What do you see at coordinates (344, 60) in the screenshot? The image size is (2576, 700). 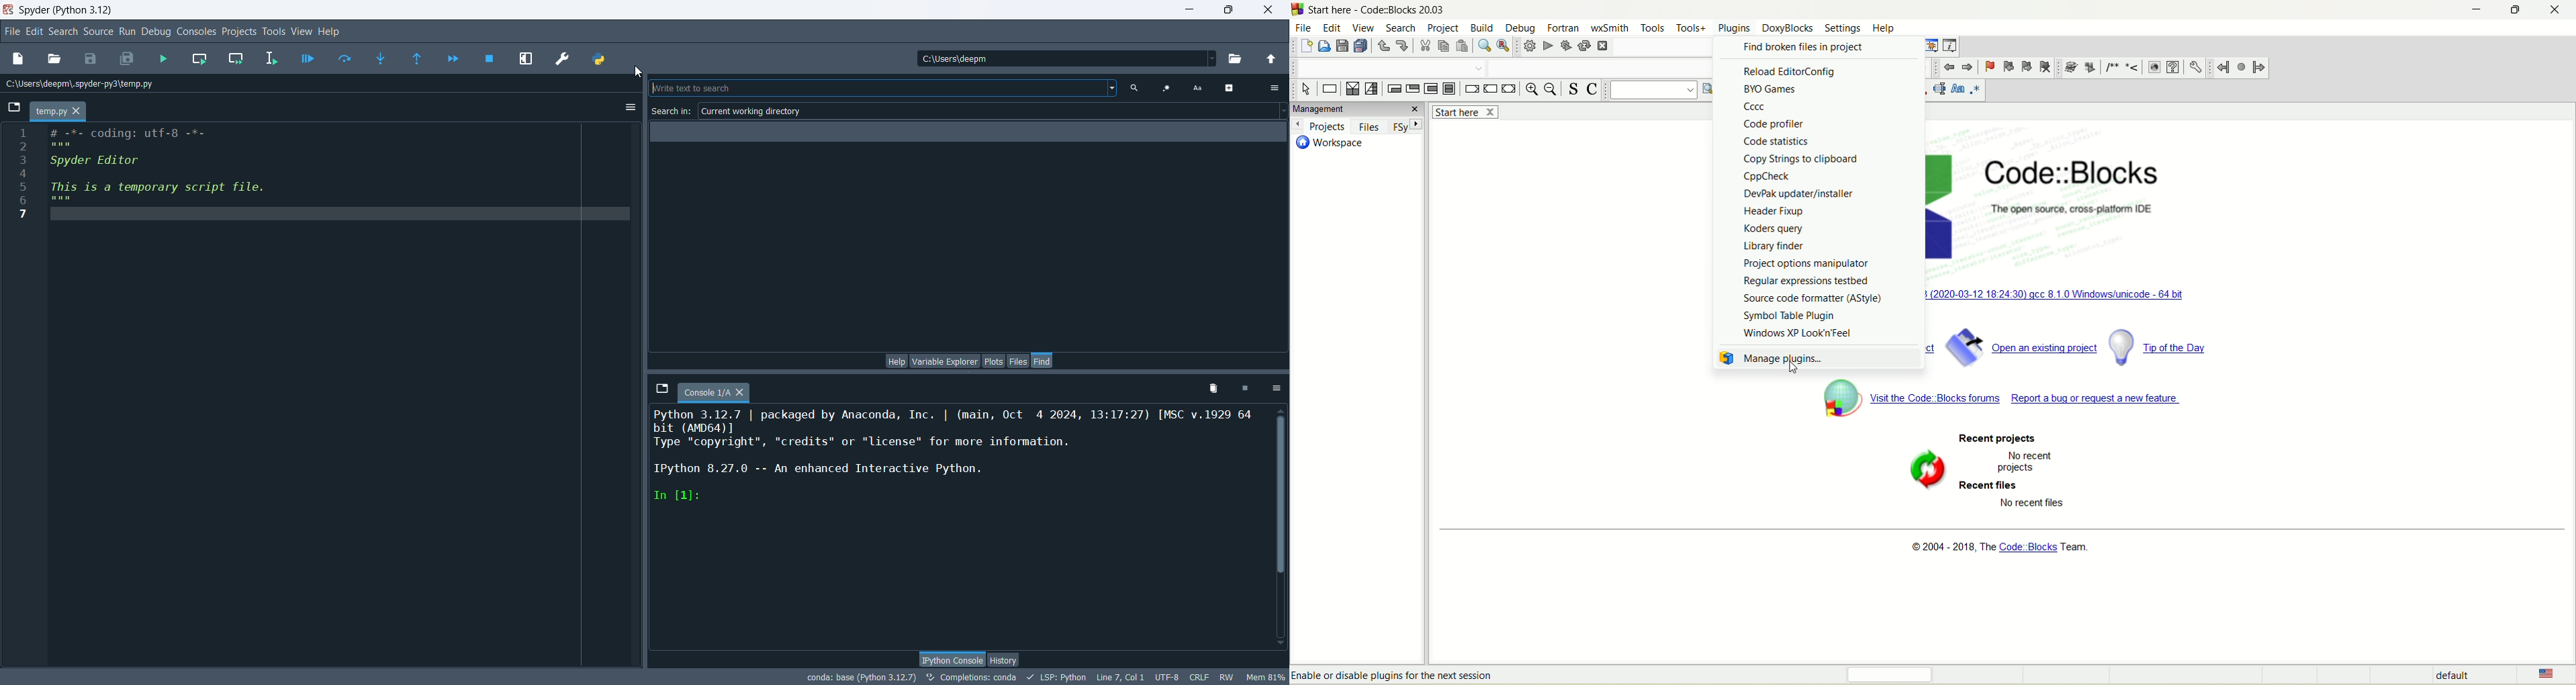 I see `run current line` at bounding box center [344, 60].